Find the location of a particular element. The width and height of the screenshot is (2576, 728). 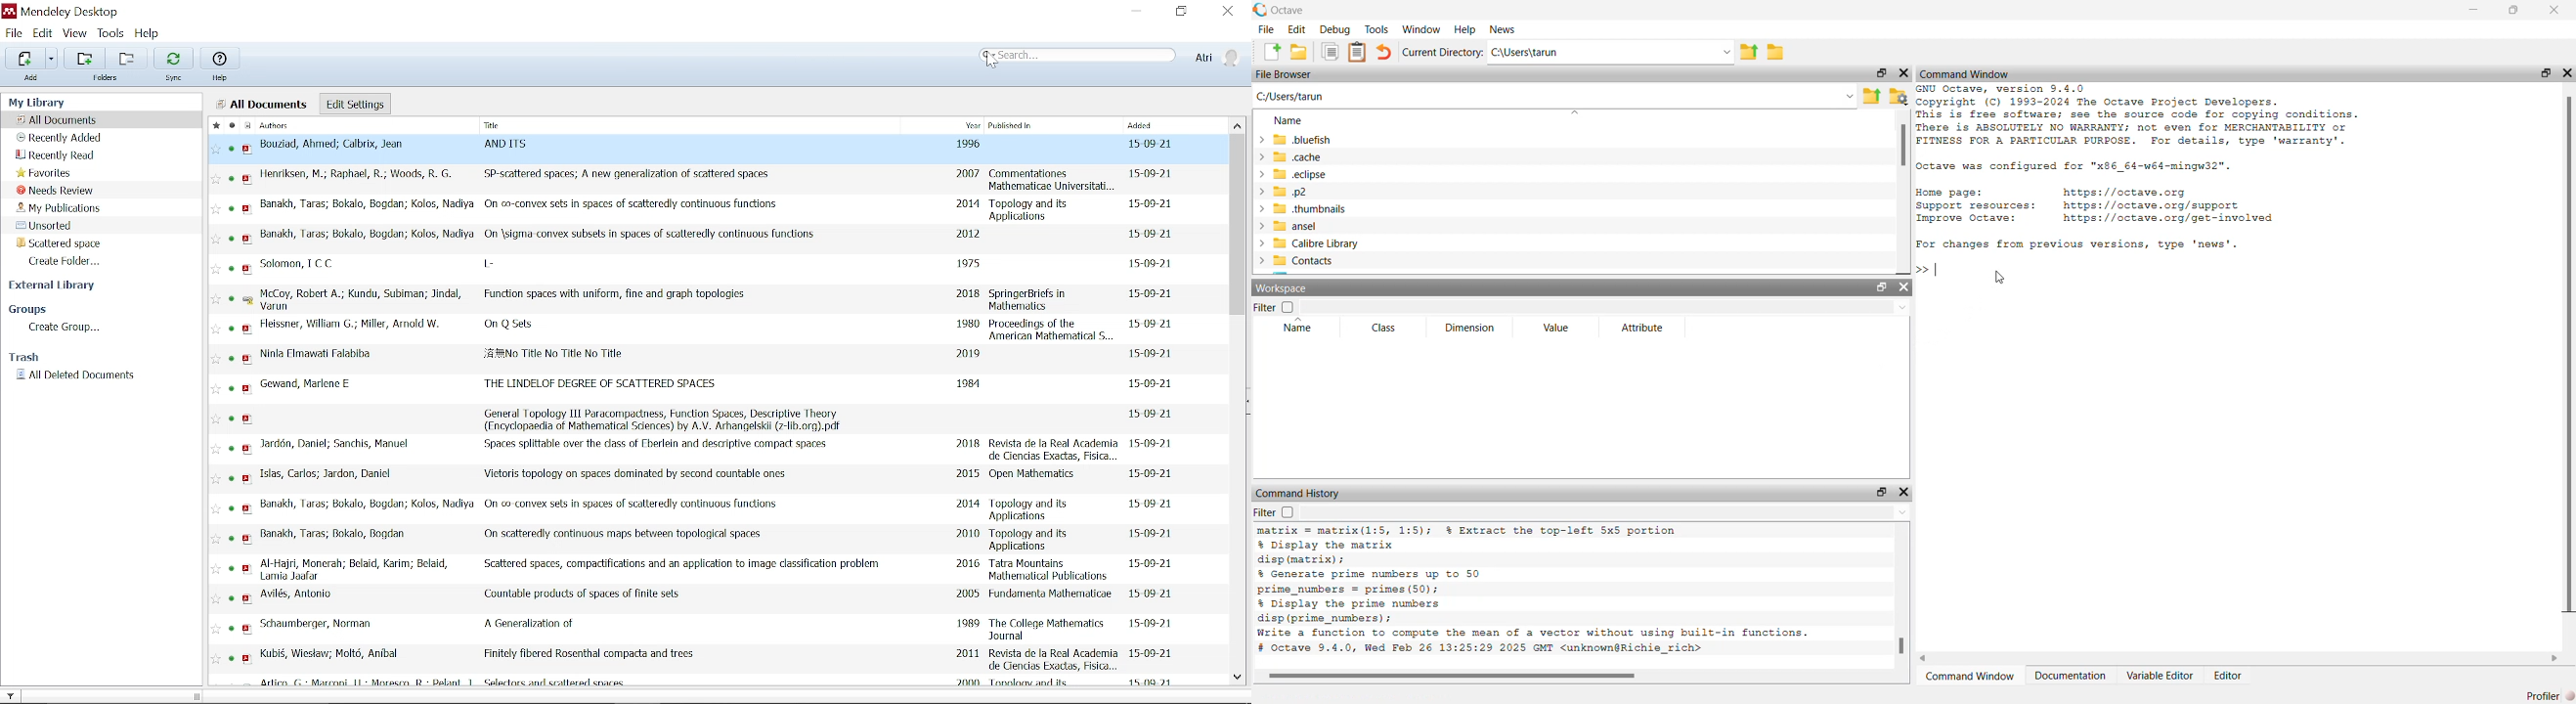

File Browser is located at coordinates (1284, 75).